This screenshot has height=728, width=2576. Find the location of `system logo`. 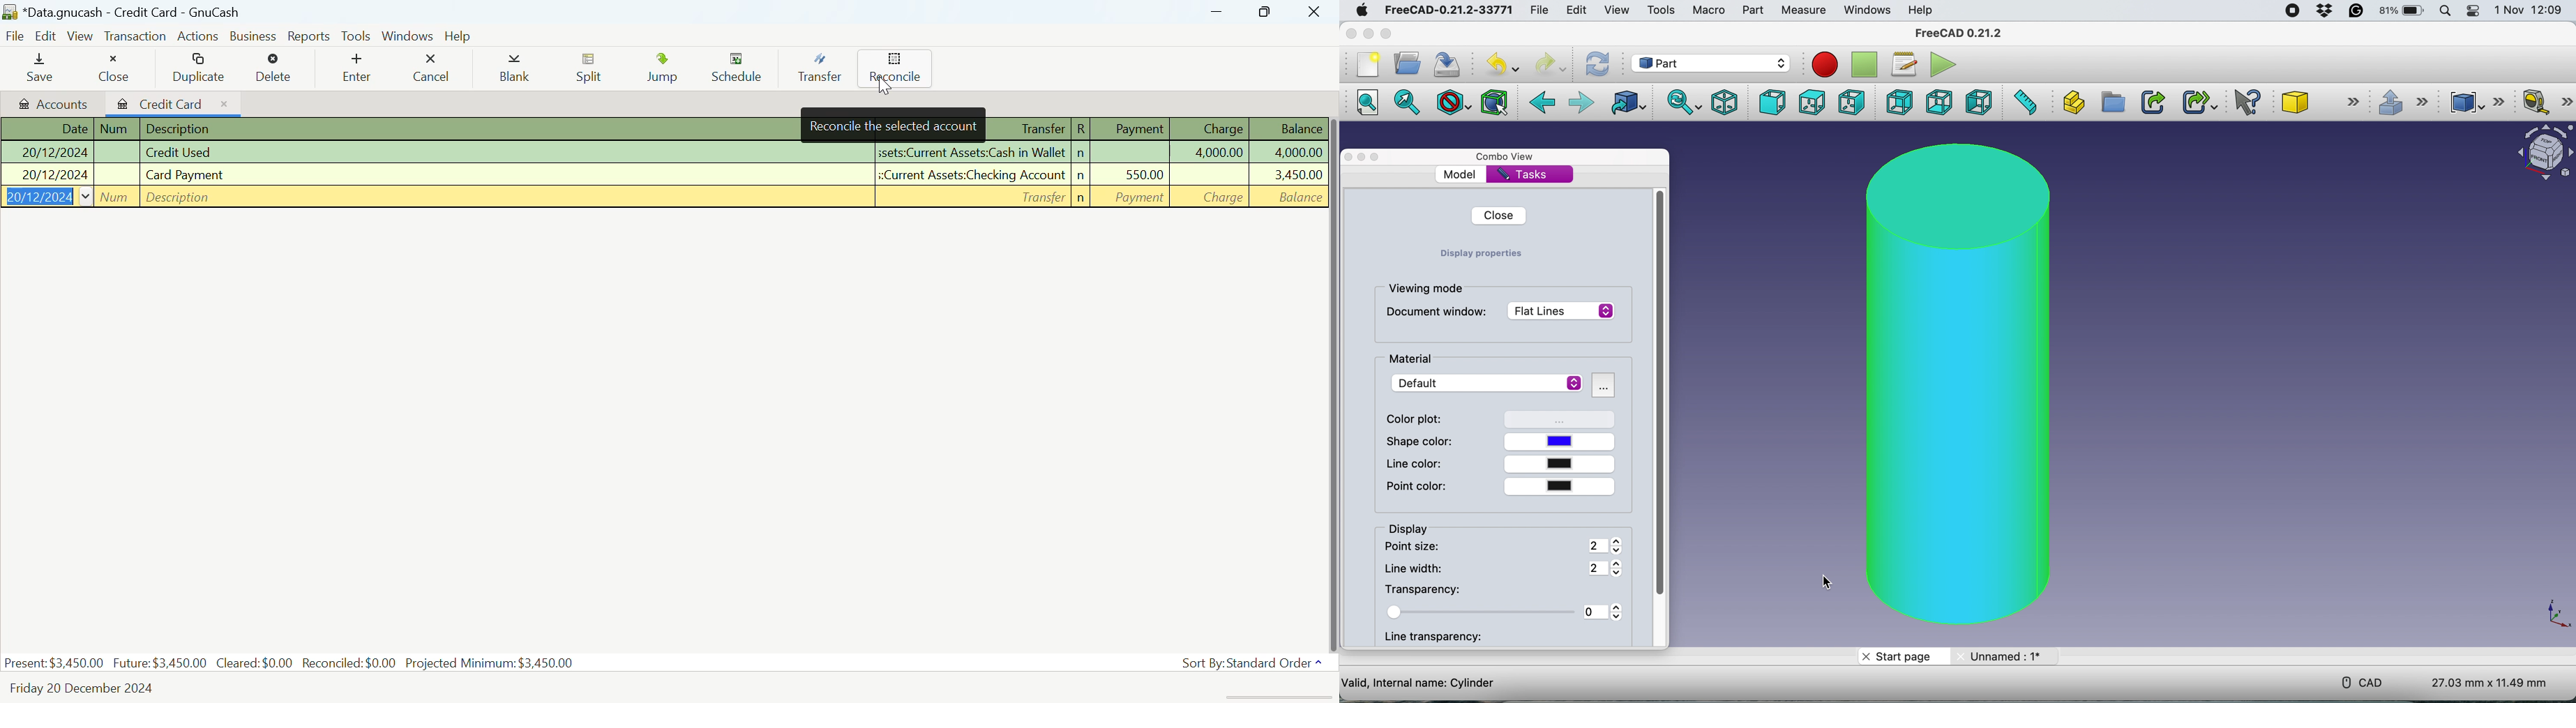

system logo is located at coordinates (1363, 11).